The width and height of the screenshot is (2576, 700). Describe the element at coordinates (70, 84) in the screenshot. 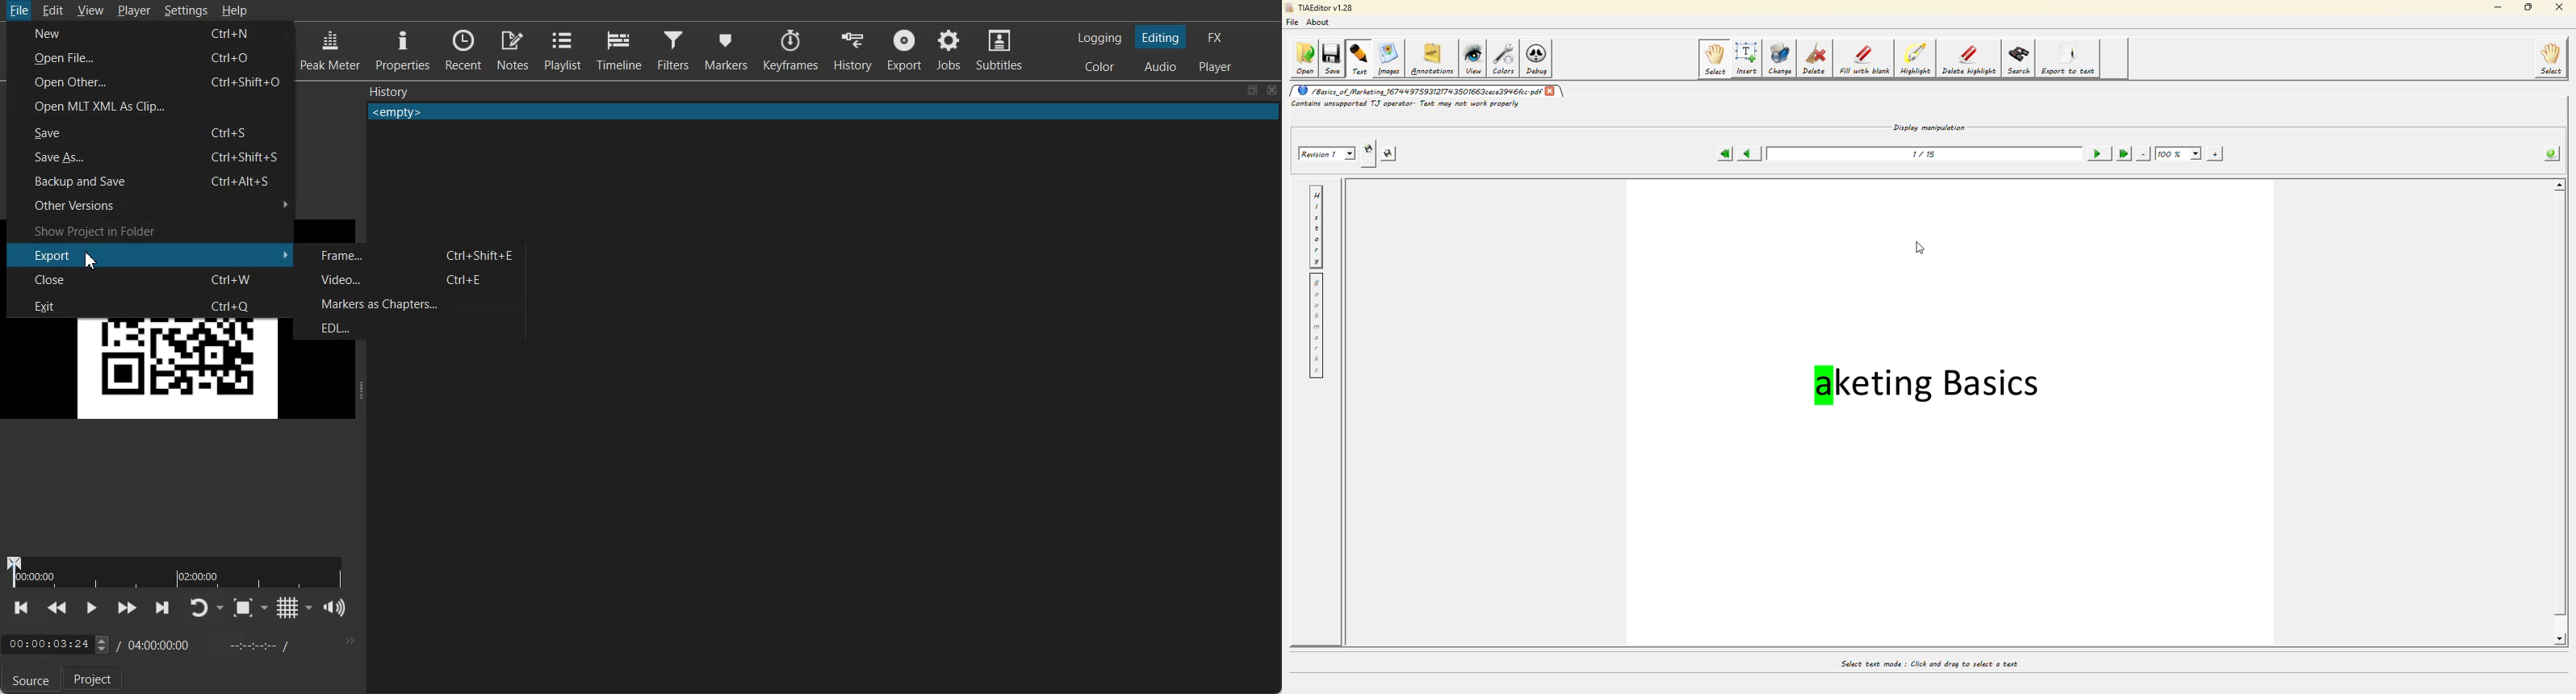

I see `Open Other` at that location.